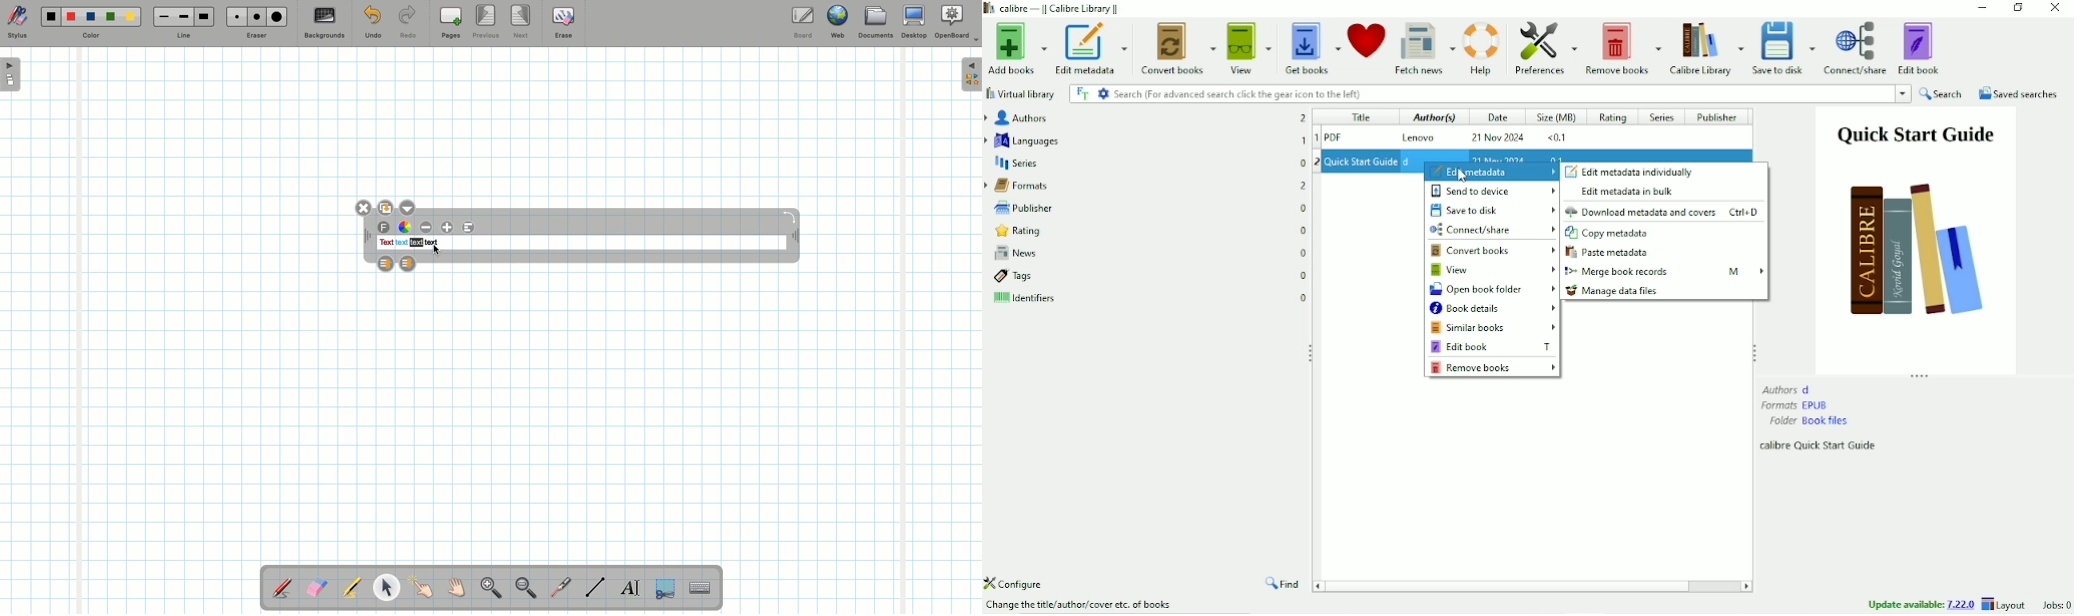 The width and height of the screenshot is (2100, 616). What do you see at coordinates (384, 263) in the screenshot?
I see `Layer up` at bounding box center [384, 263].